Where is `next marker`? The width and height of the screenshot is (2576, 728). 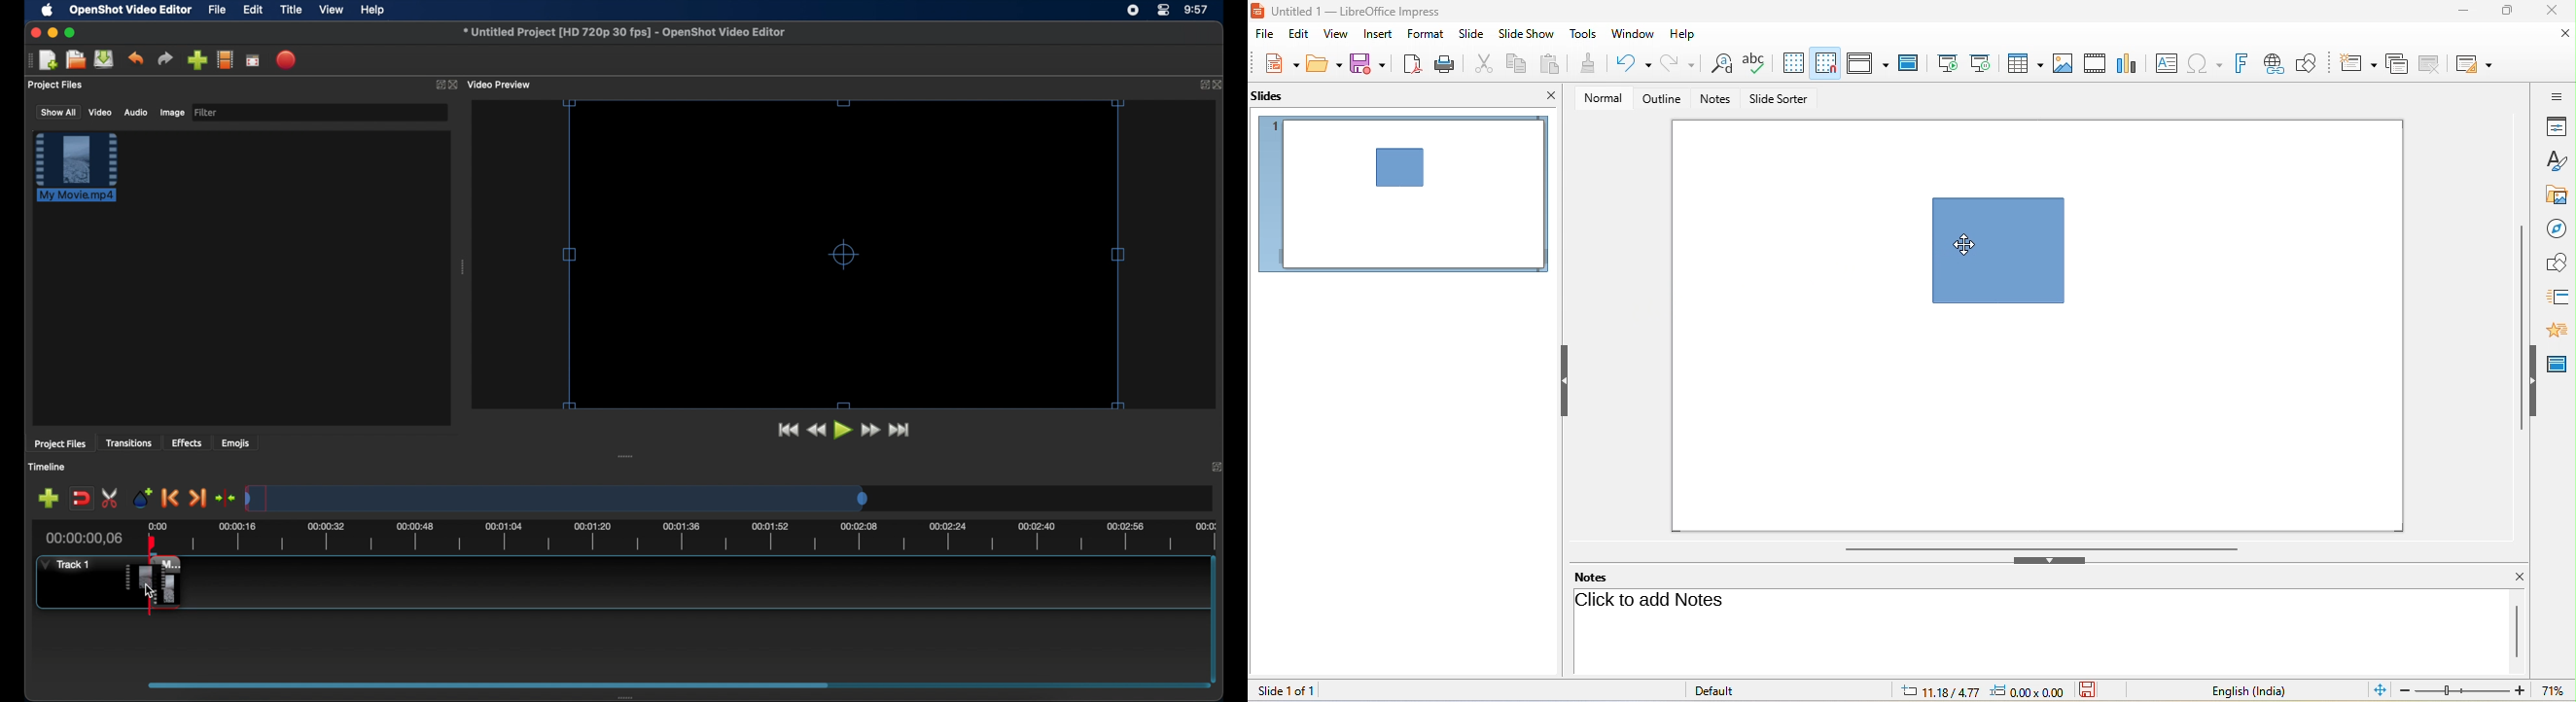
next marker is located at coordinates (198, 499).